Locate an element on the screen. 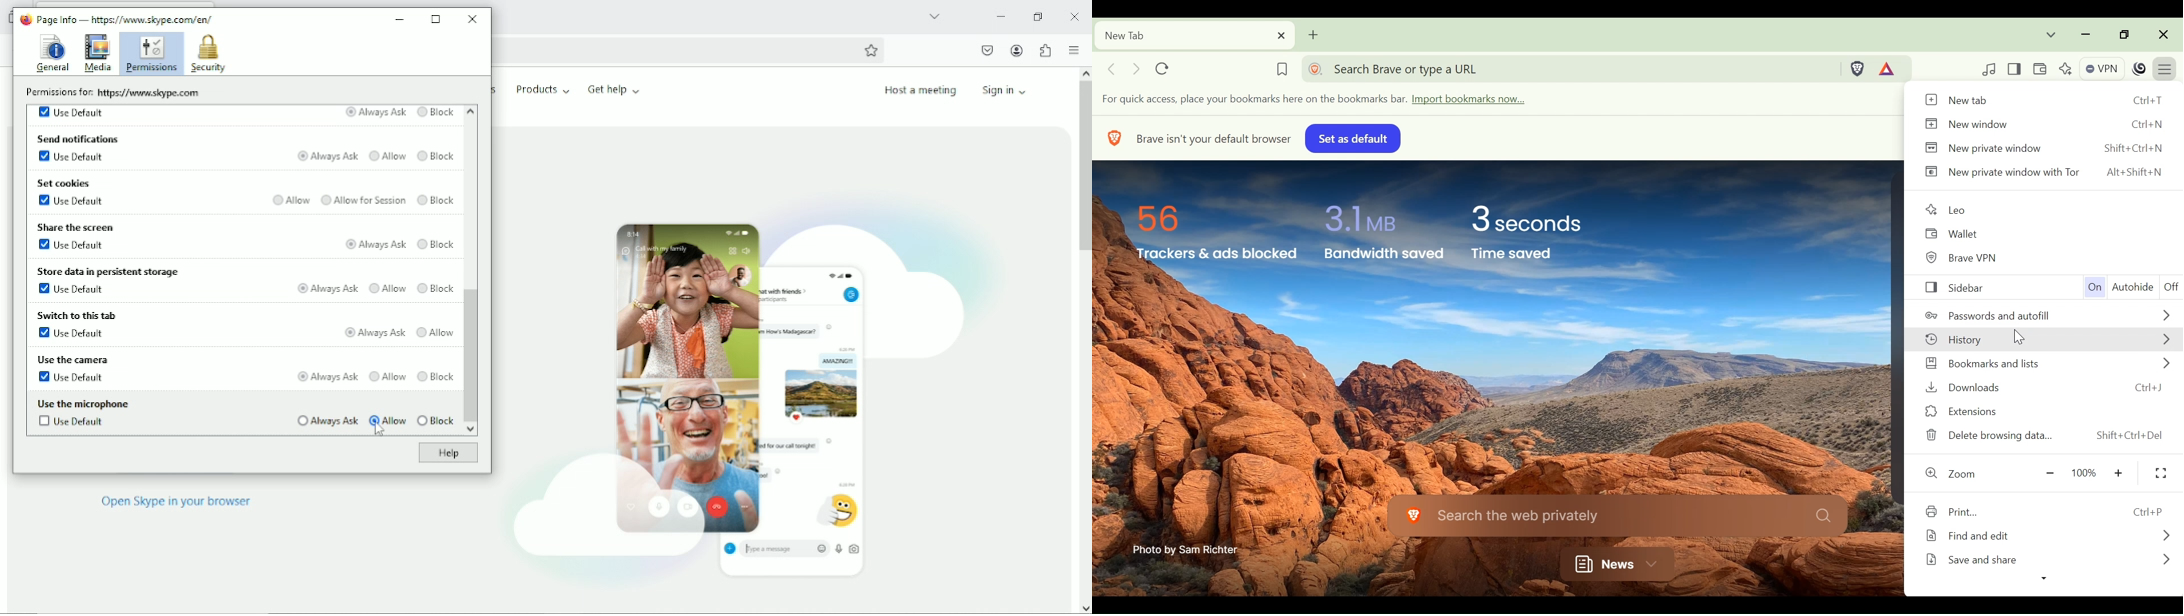  Leo is located at coordinates (1950, 208).